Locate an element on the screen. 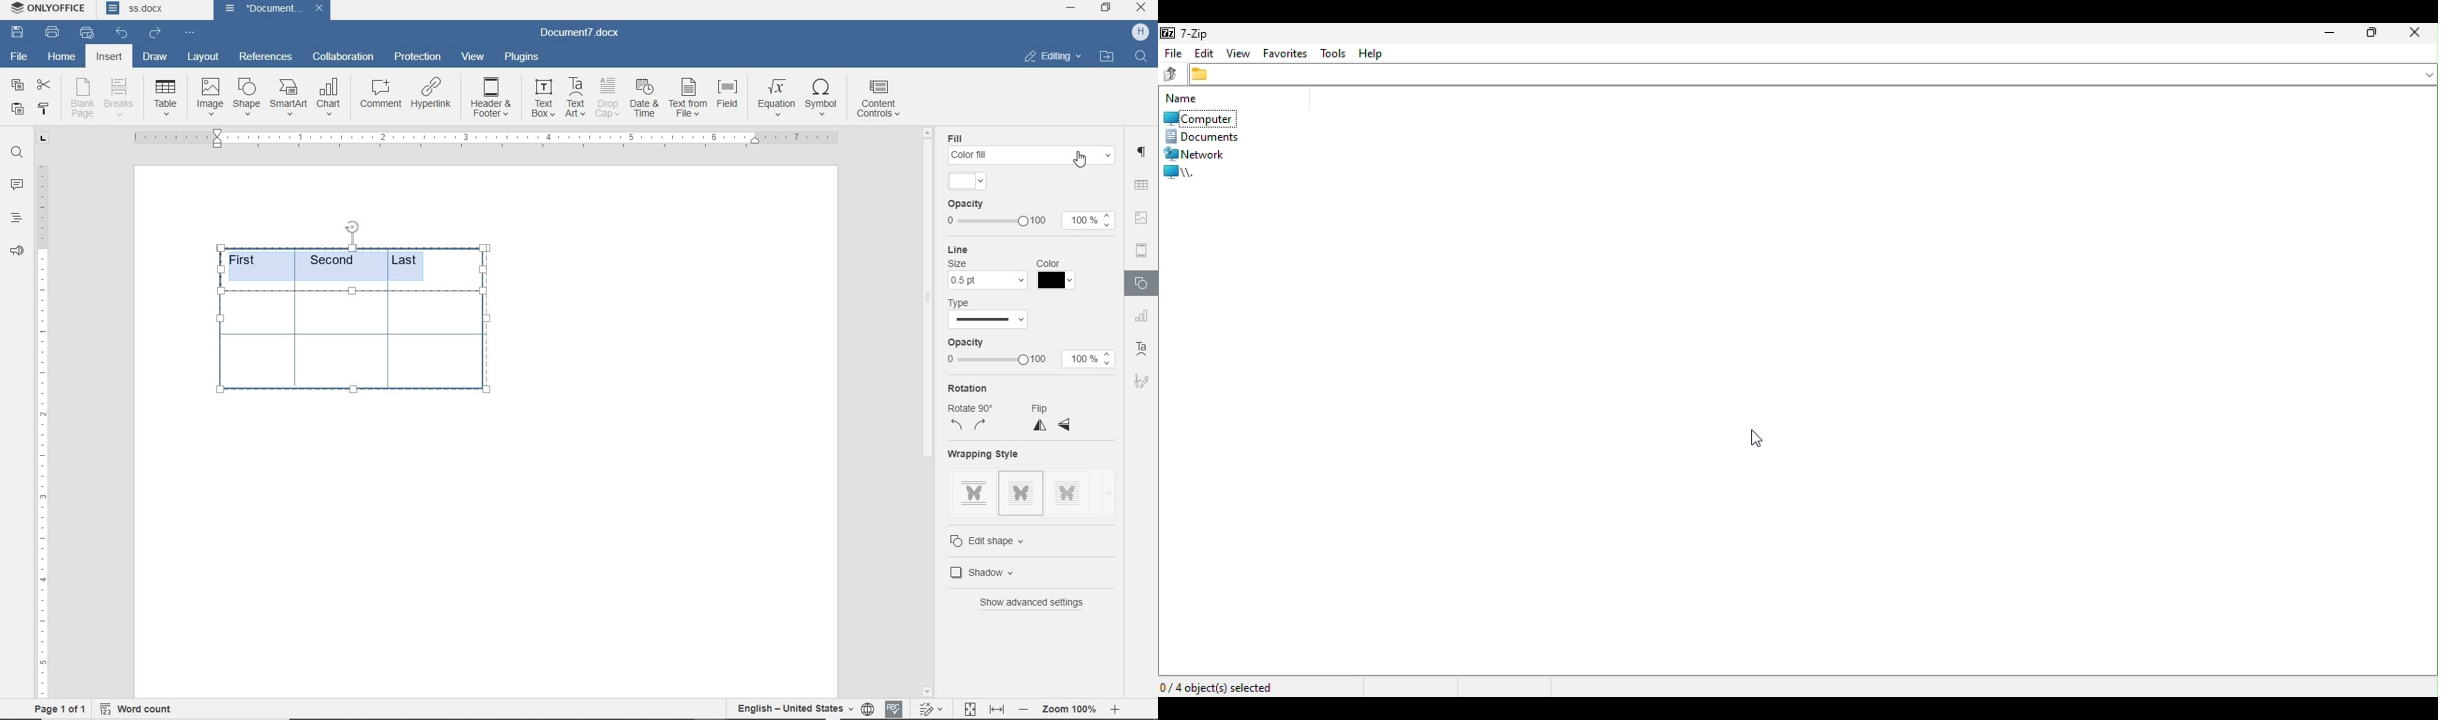  signature is located at coordinates (1143, 383).